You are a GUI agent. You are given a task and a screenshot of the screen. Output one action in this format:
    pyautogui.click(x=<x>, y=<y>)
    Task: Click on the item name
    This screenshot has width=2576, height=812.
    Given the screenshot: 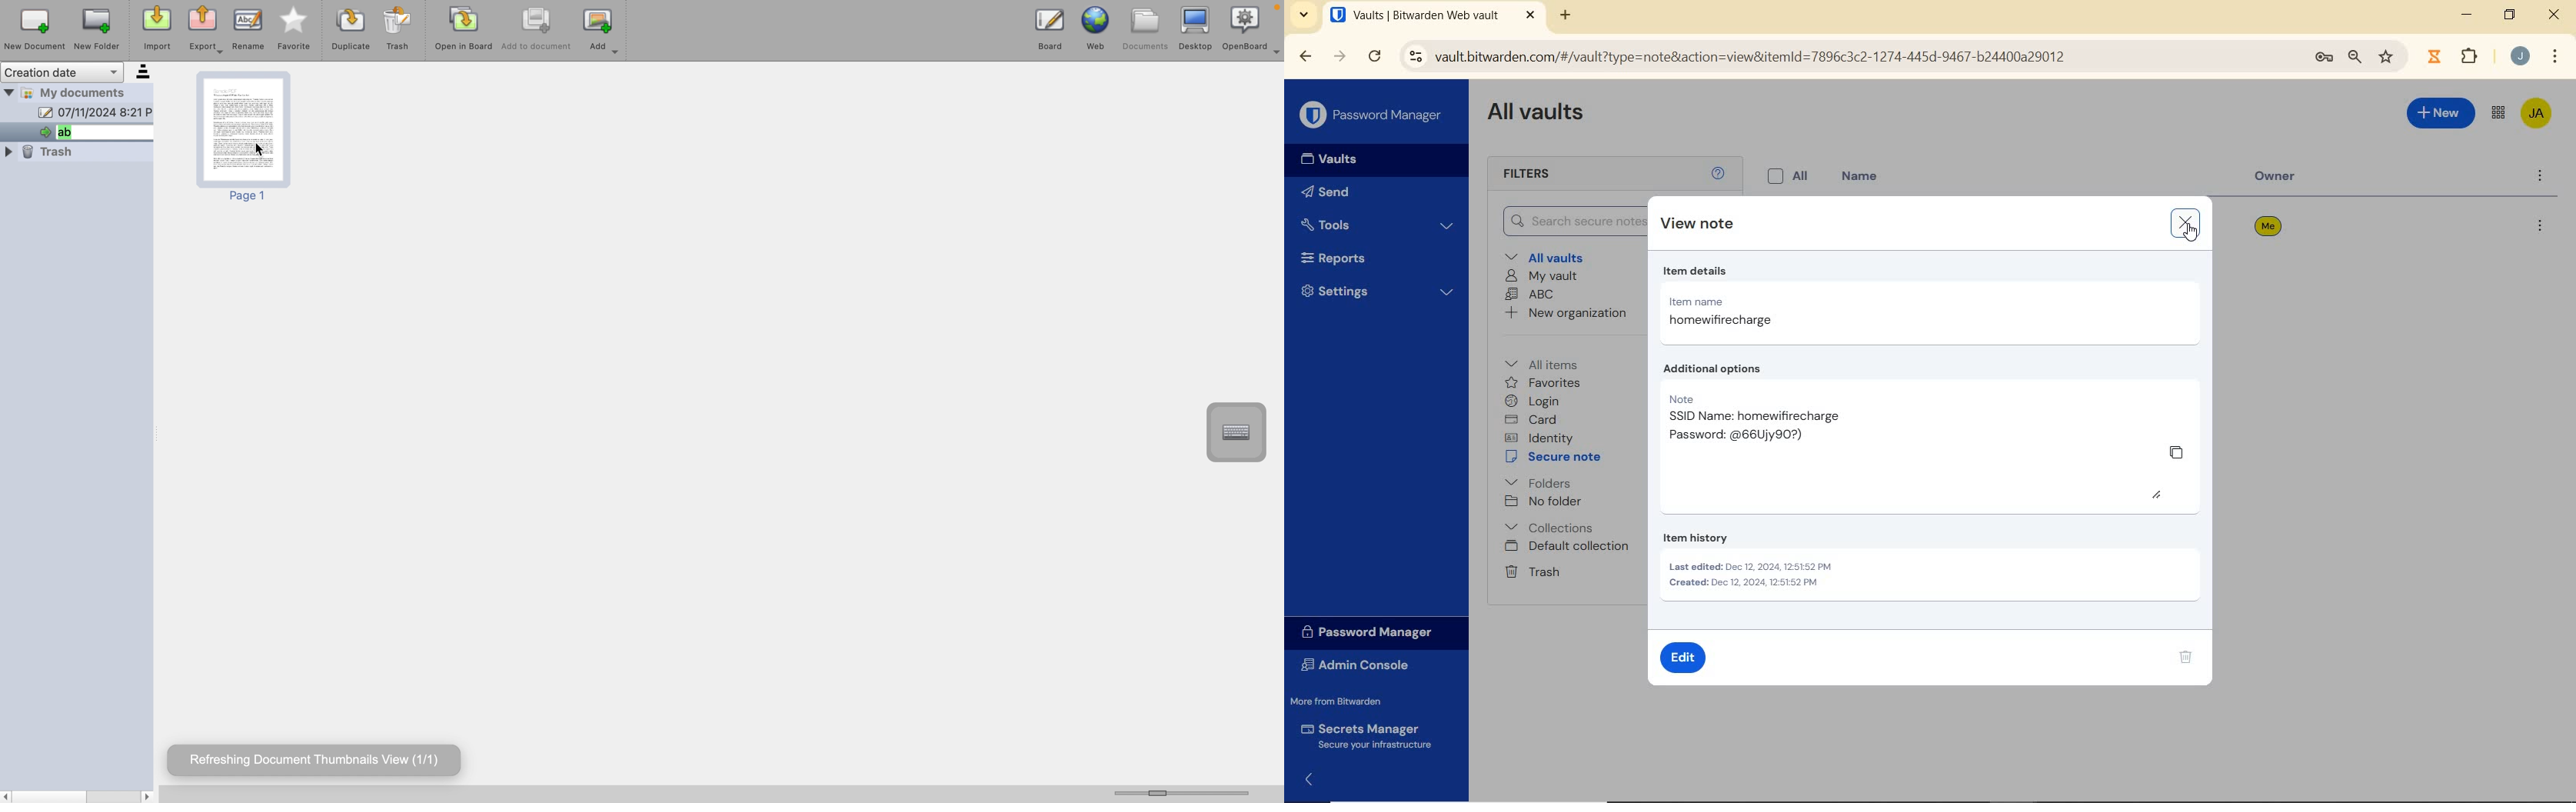 What is the action you would take?
    pyautogui.click(x=1746, y=315)
    